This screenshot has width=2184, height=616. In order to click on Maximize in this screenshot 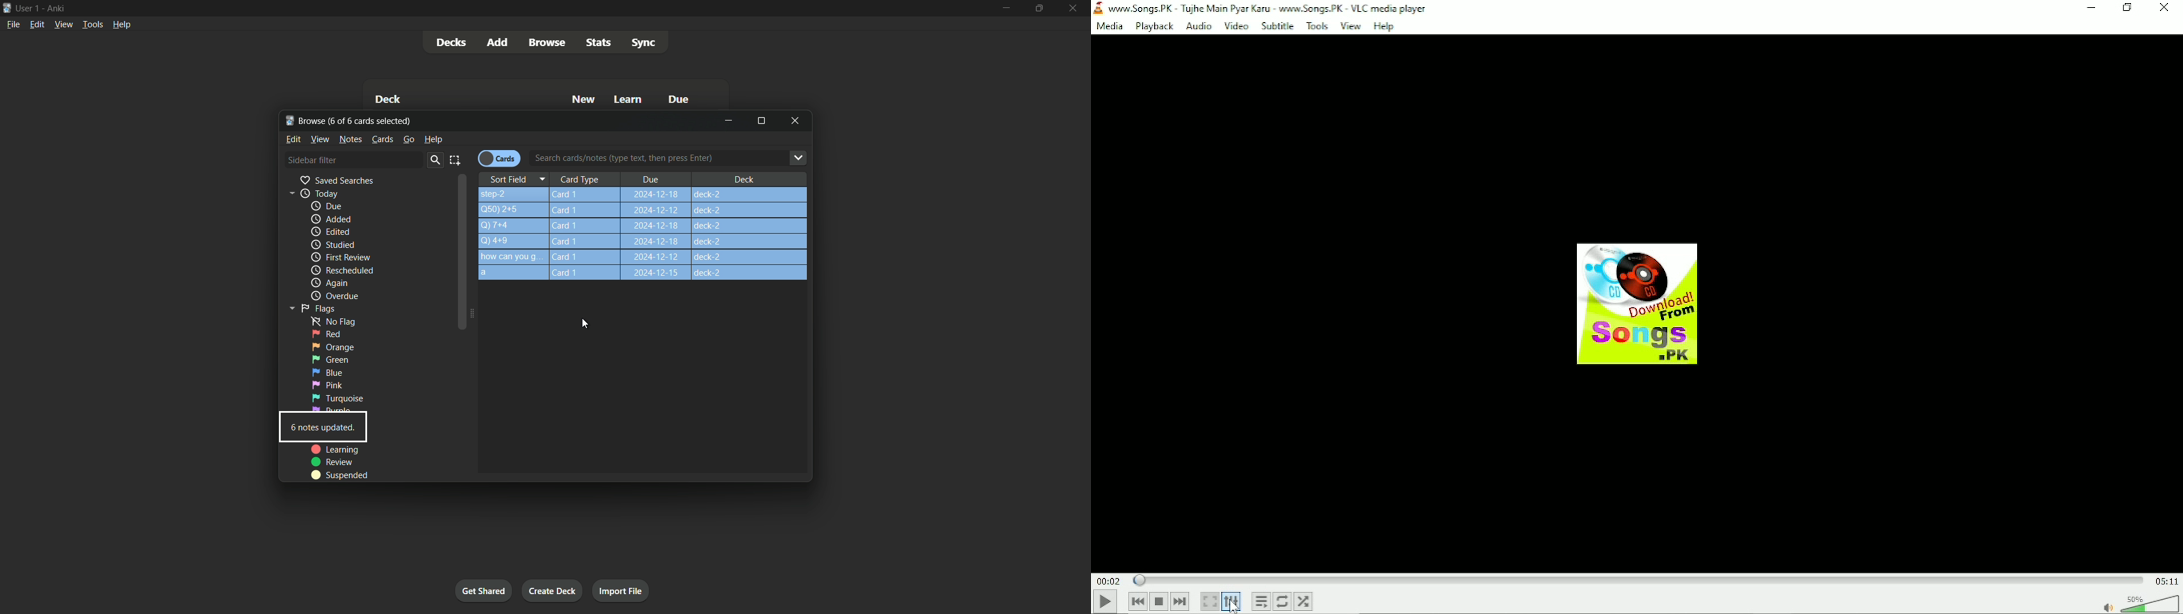, I will do `click(1038, 8)`.